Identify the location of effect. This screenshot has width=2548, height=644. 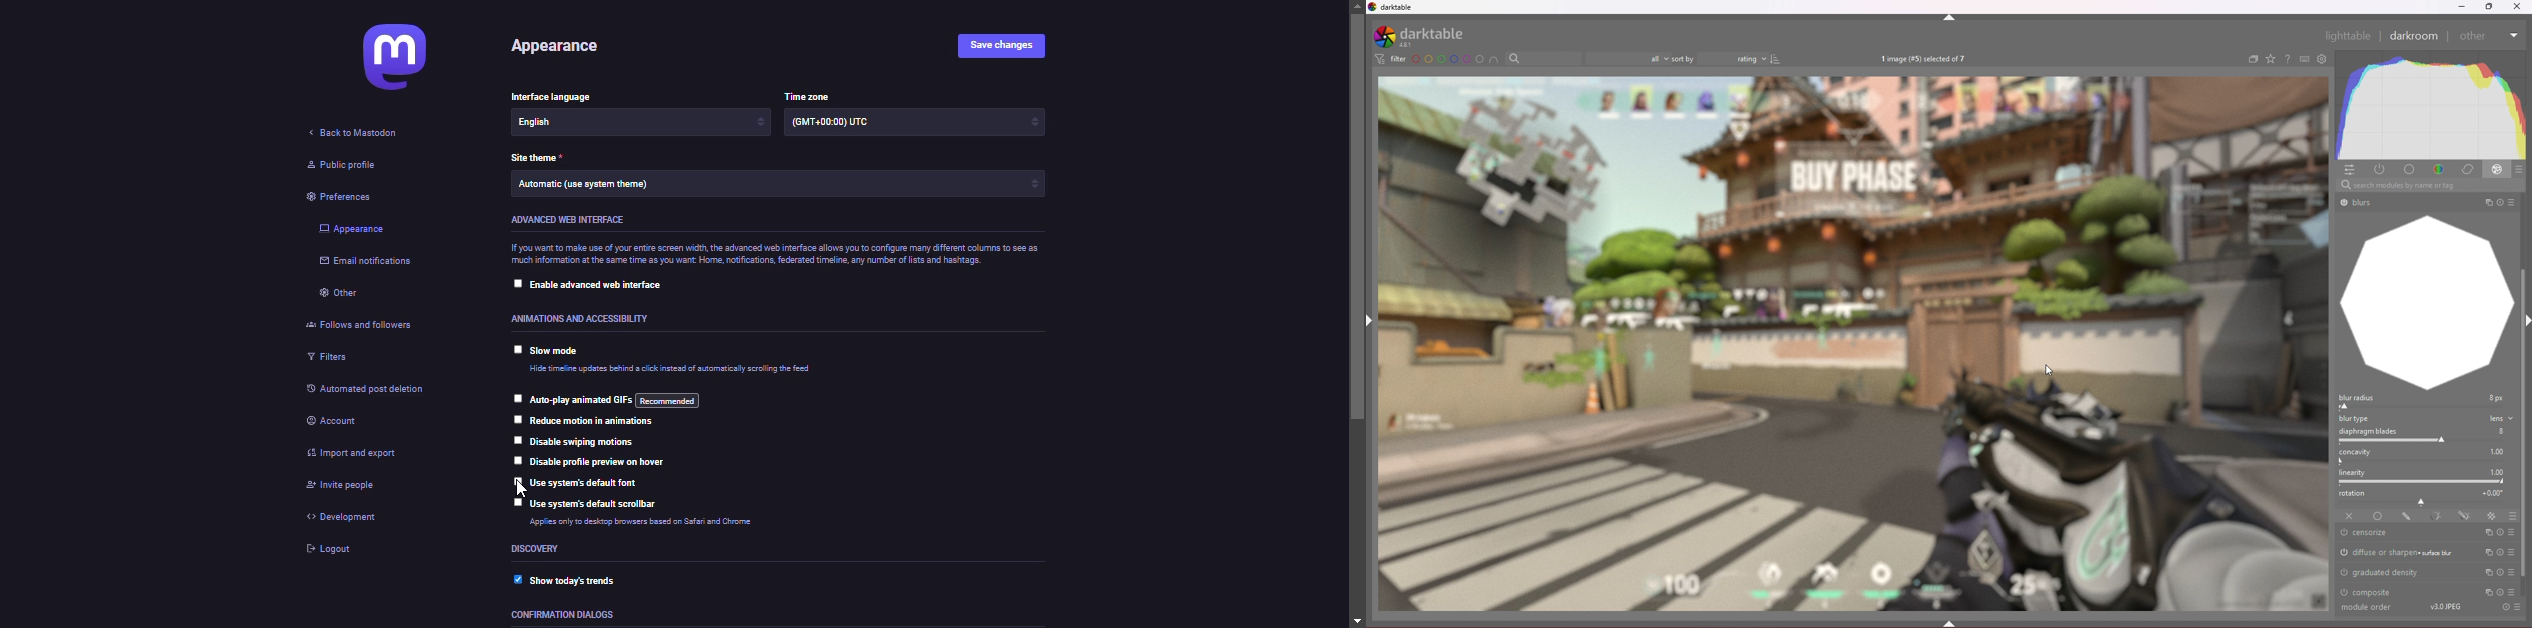
(2497, 169).